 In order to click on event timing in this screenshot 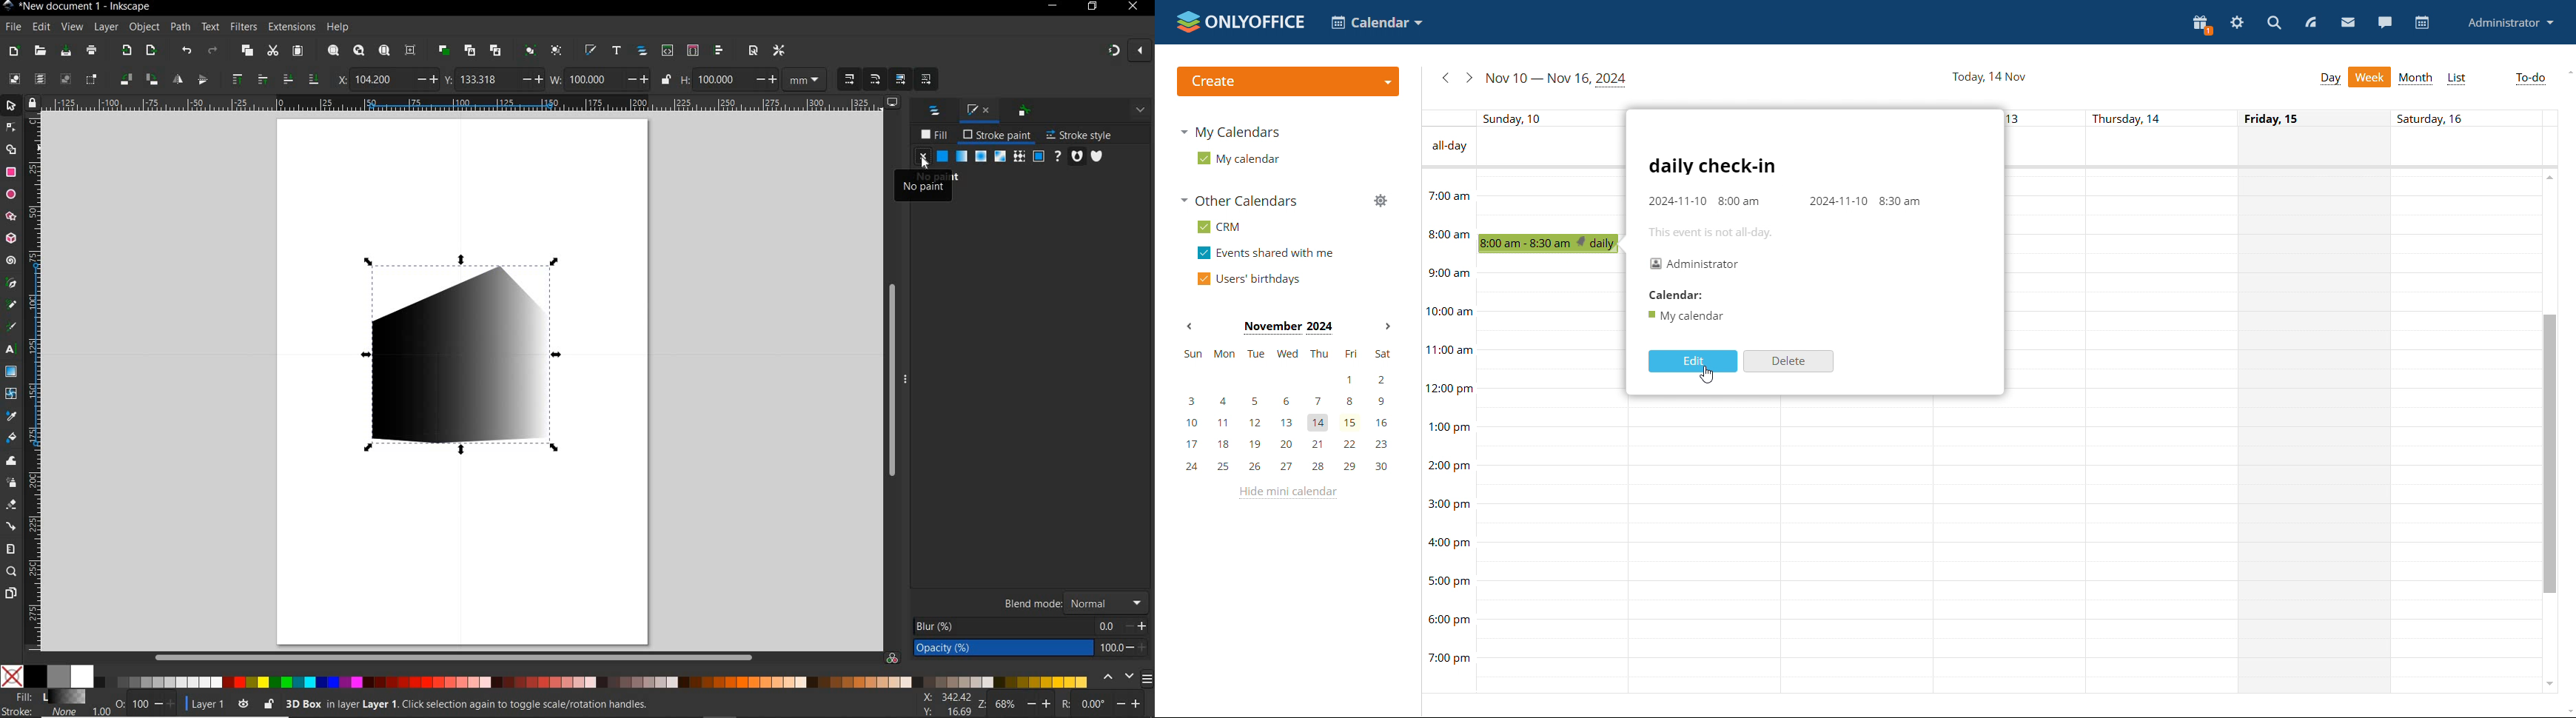, I will do `click(1788, 201)`.